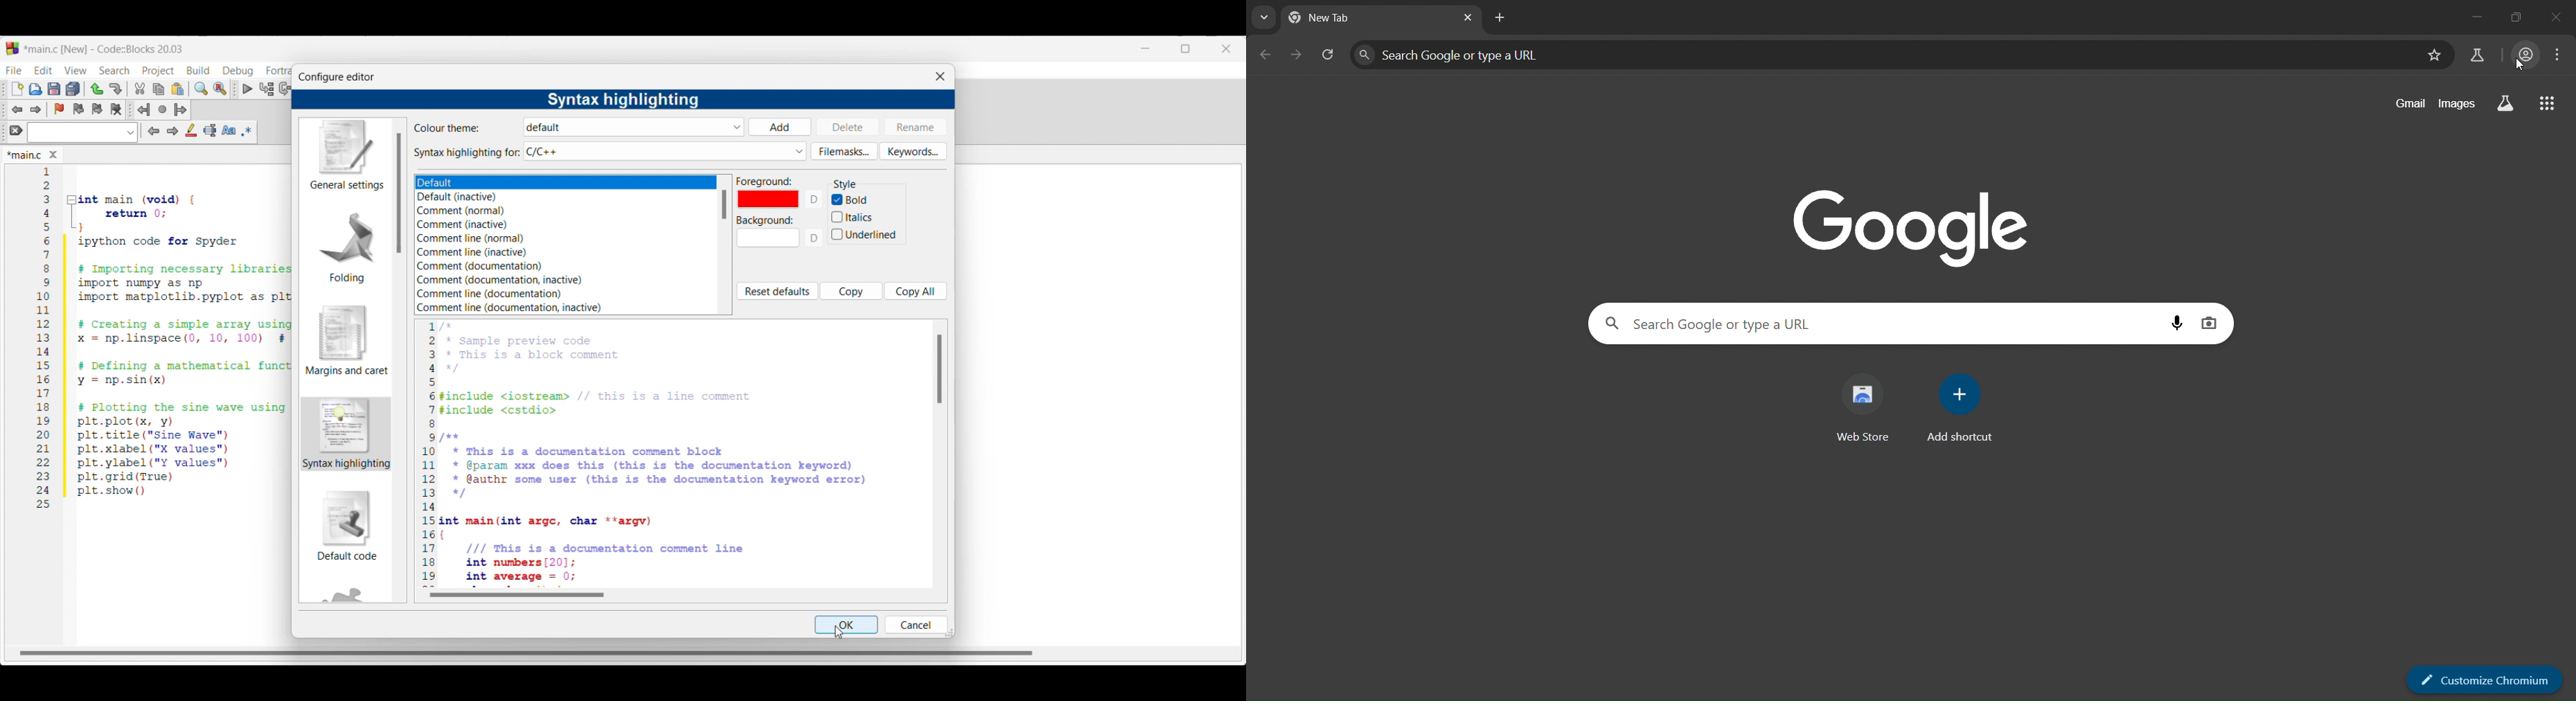 The image size is (2576, 728). Describe the element at coordinates (78, 109) in the screenshot. I see `Previous bookmark` at that location.